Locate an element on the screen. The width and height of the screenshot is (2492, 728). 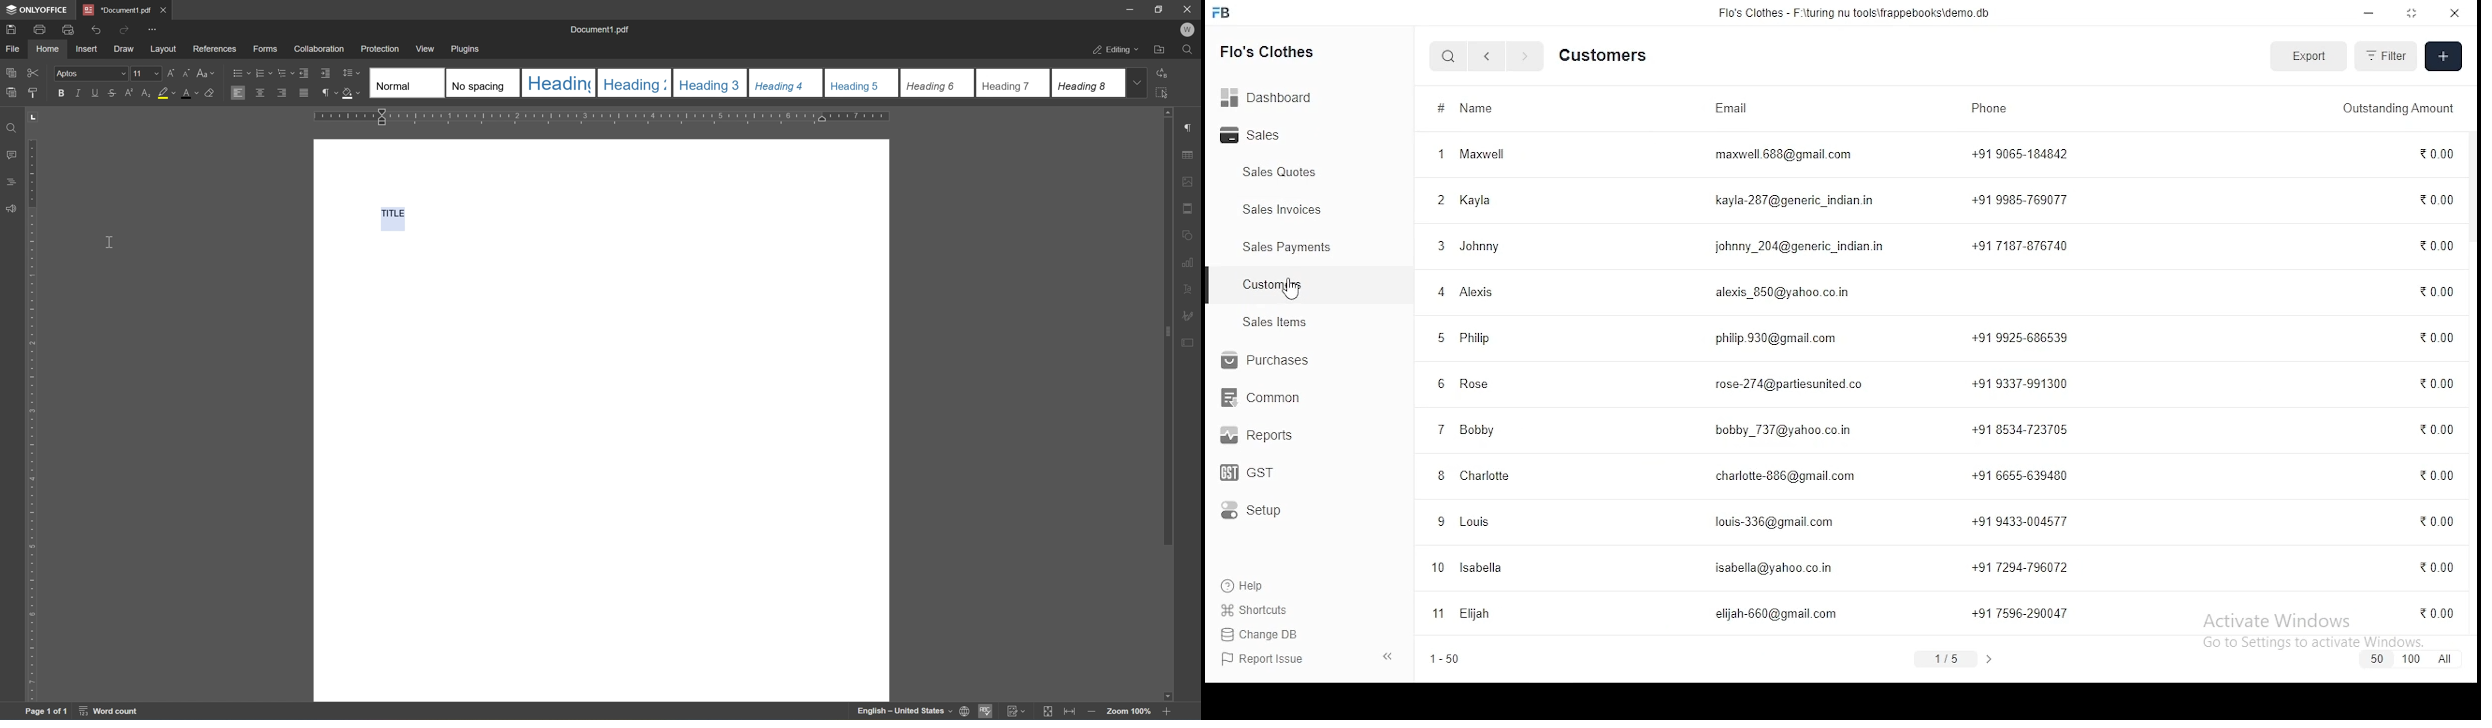
Elijah is located at coordinates (1476, 615).